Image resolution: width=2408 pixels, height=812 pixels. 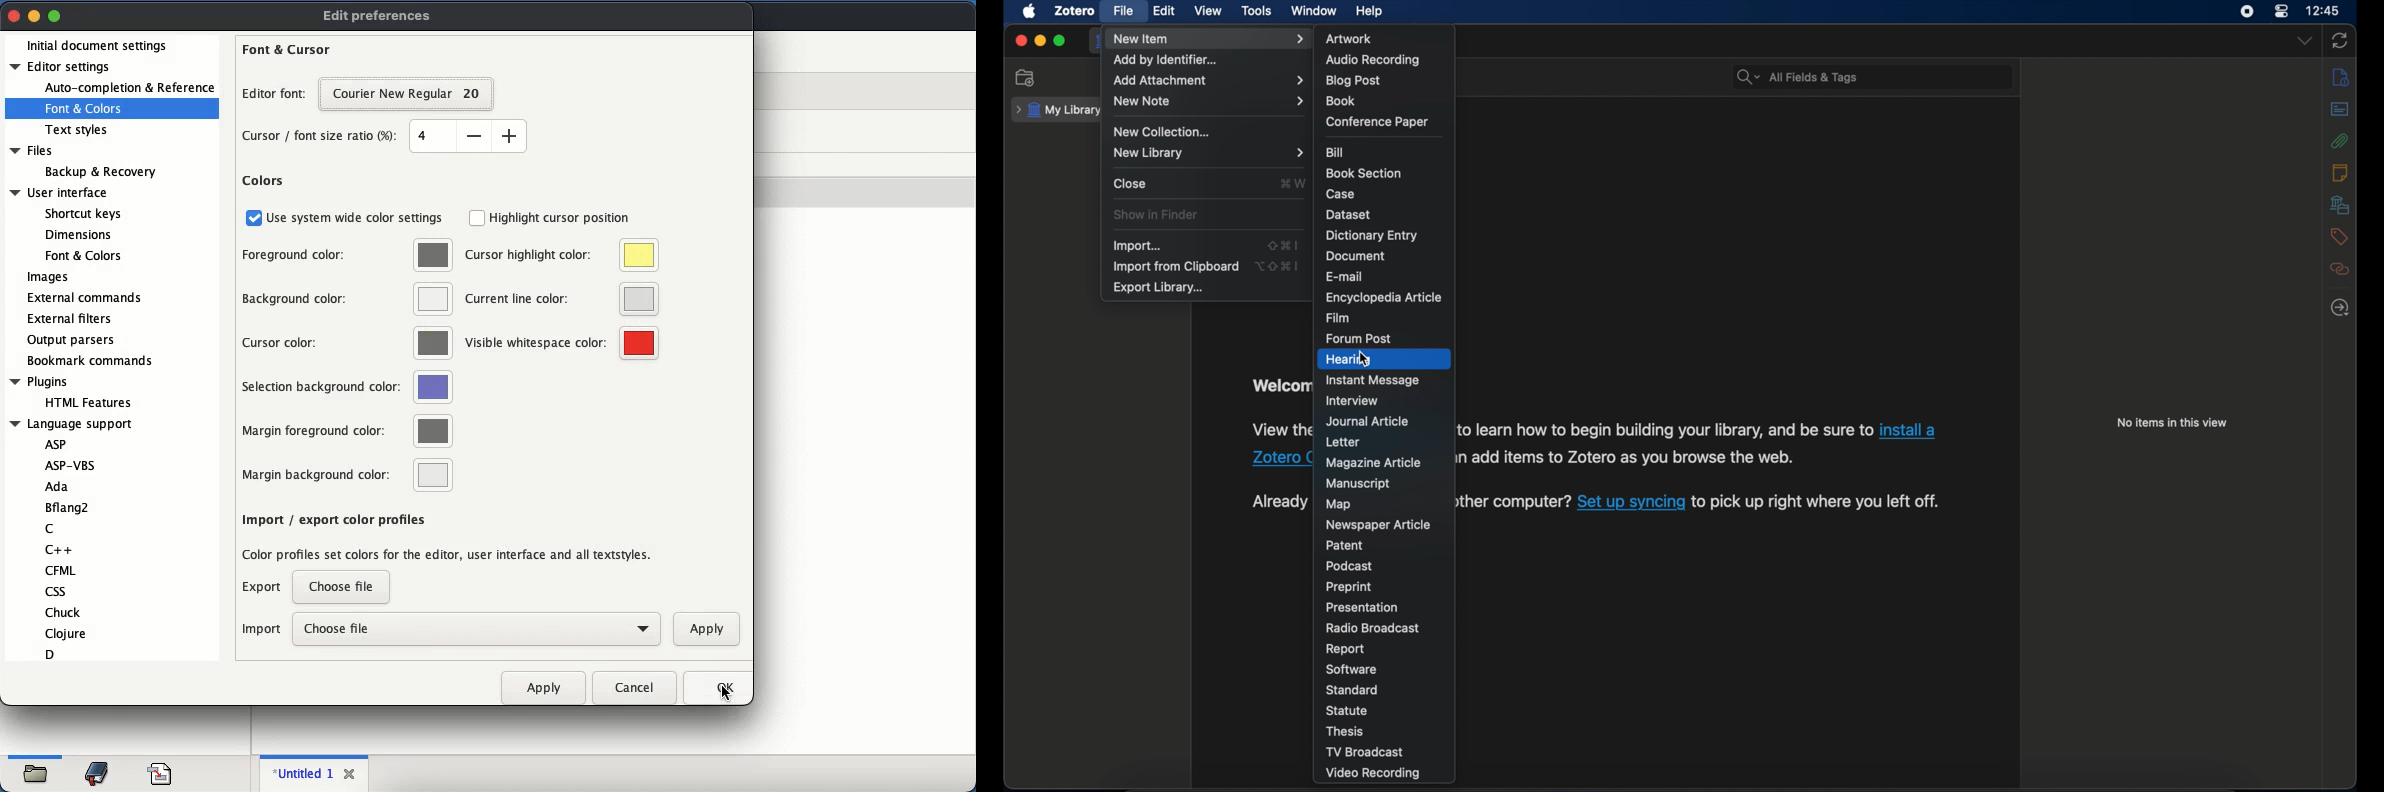 I want to click on Backup & Recovery, so click(x=99, y=171).